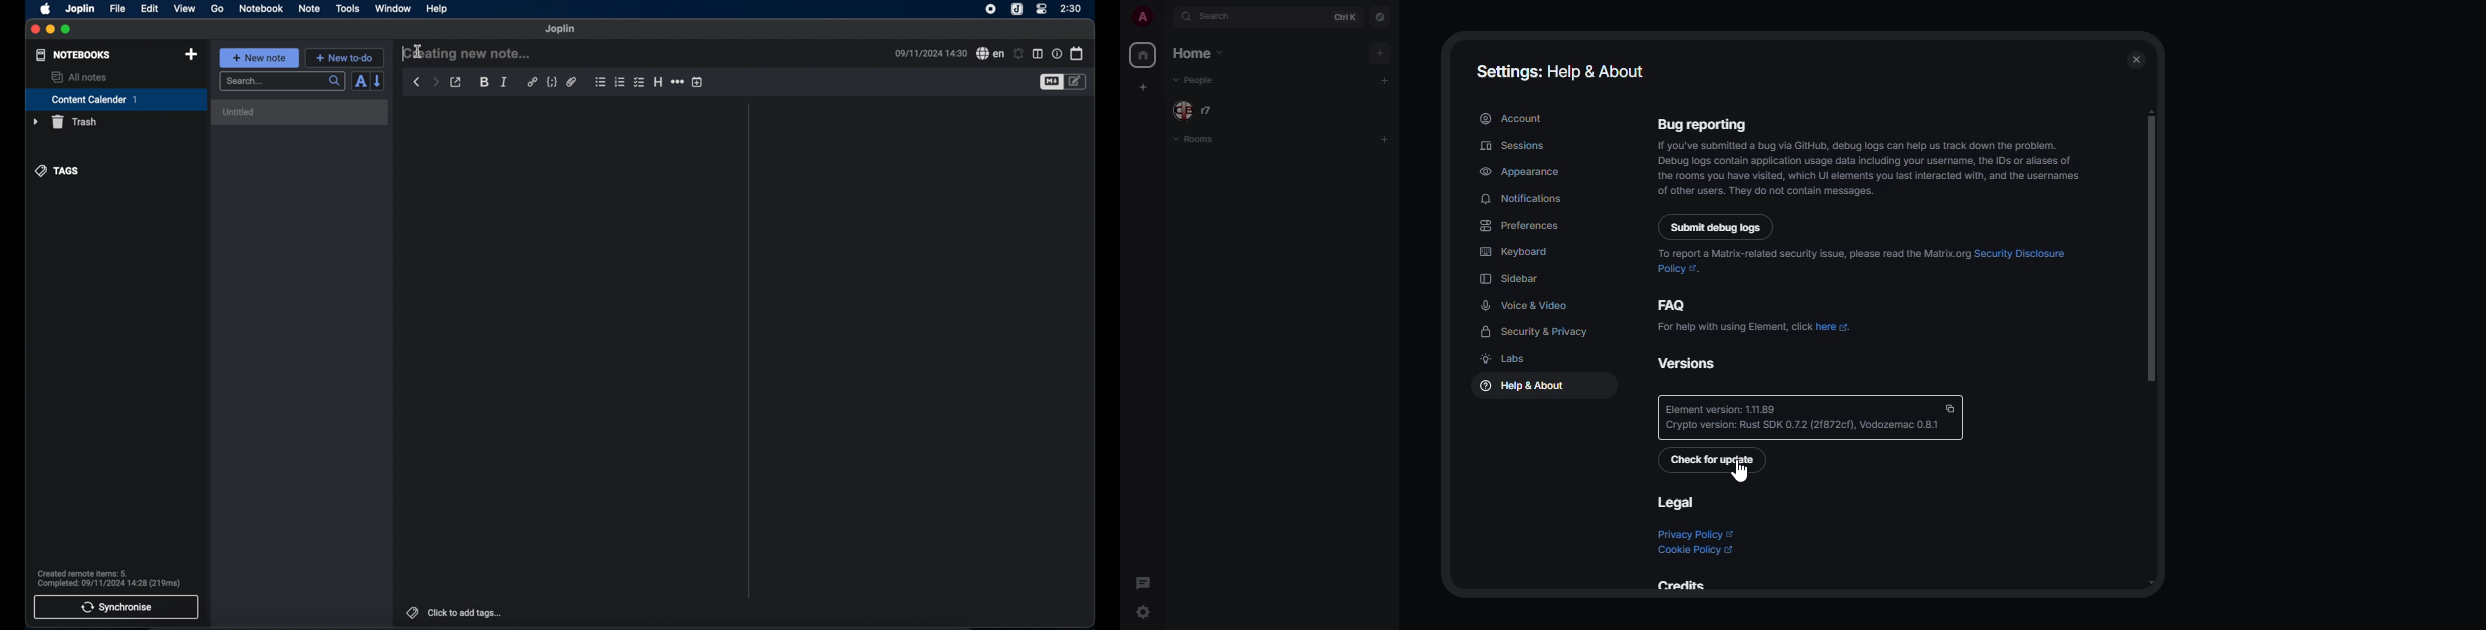 The image size is (2492, 644). I want to click on to report a matrix-related security issue, please read the matrix.org security disclosure policy, so click(1867, 258).